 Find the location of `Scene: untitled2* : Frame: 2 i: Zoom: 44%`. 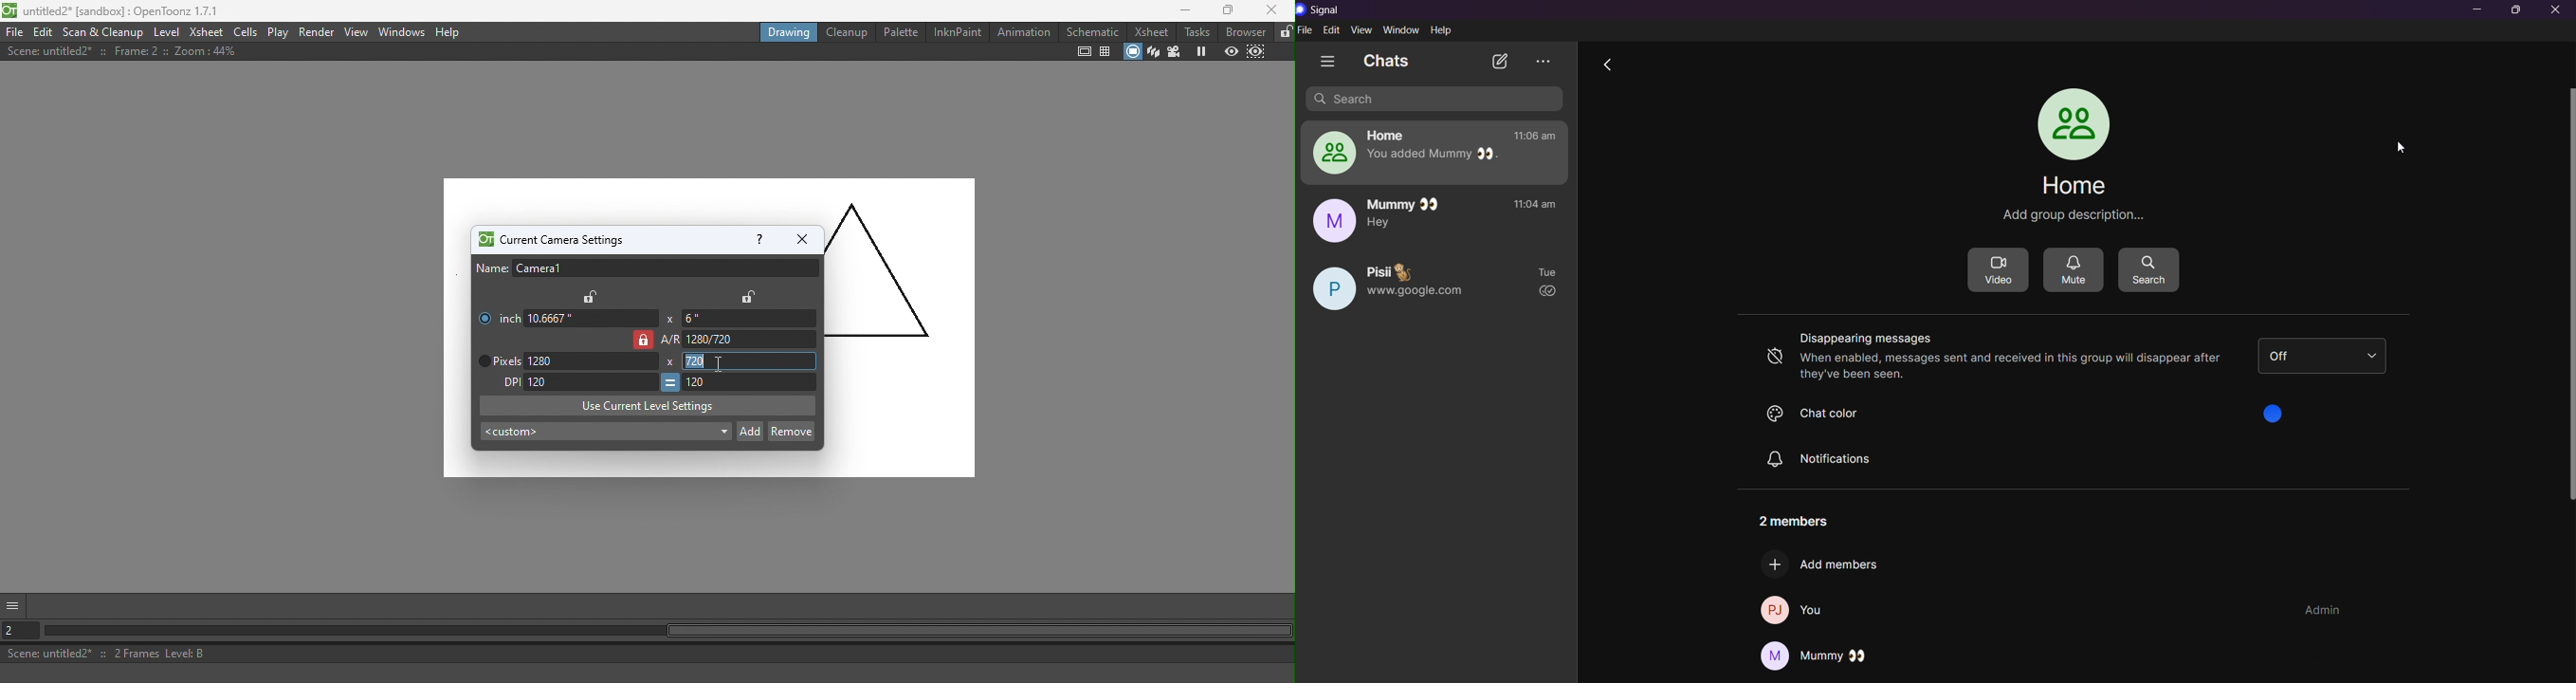

Scene: untitled2* : Frame: 2 i: Zoom: 44% is located at coordinates (122, 51).